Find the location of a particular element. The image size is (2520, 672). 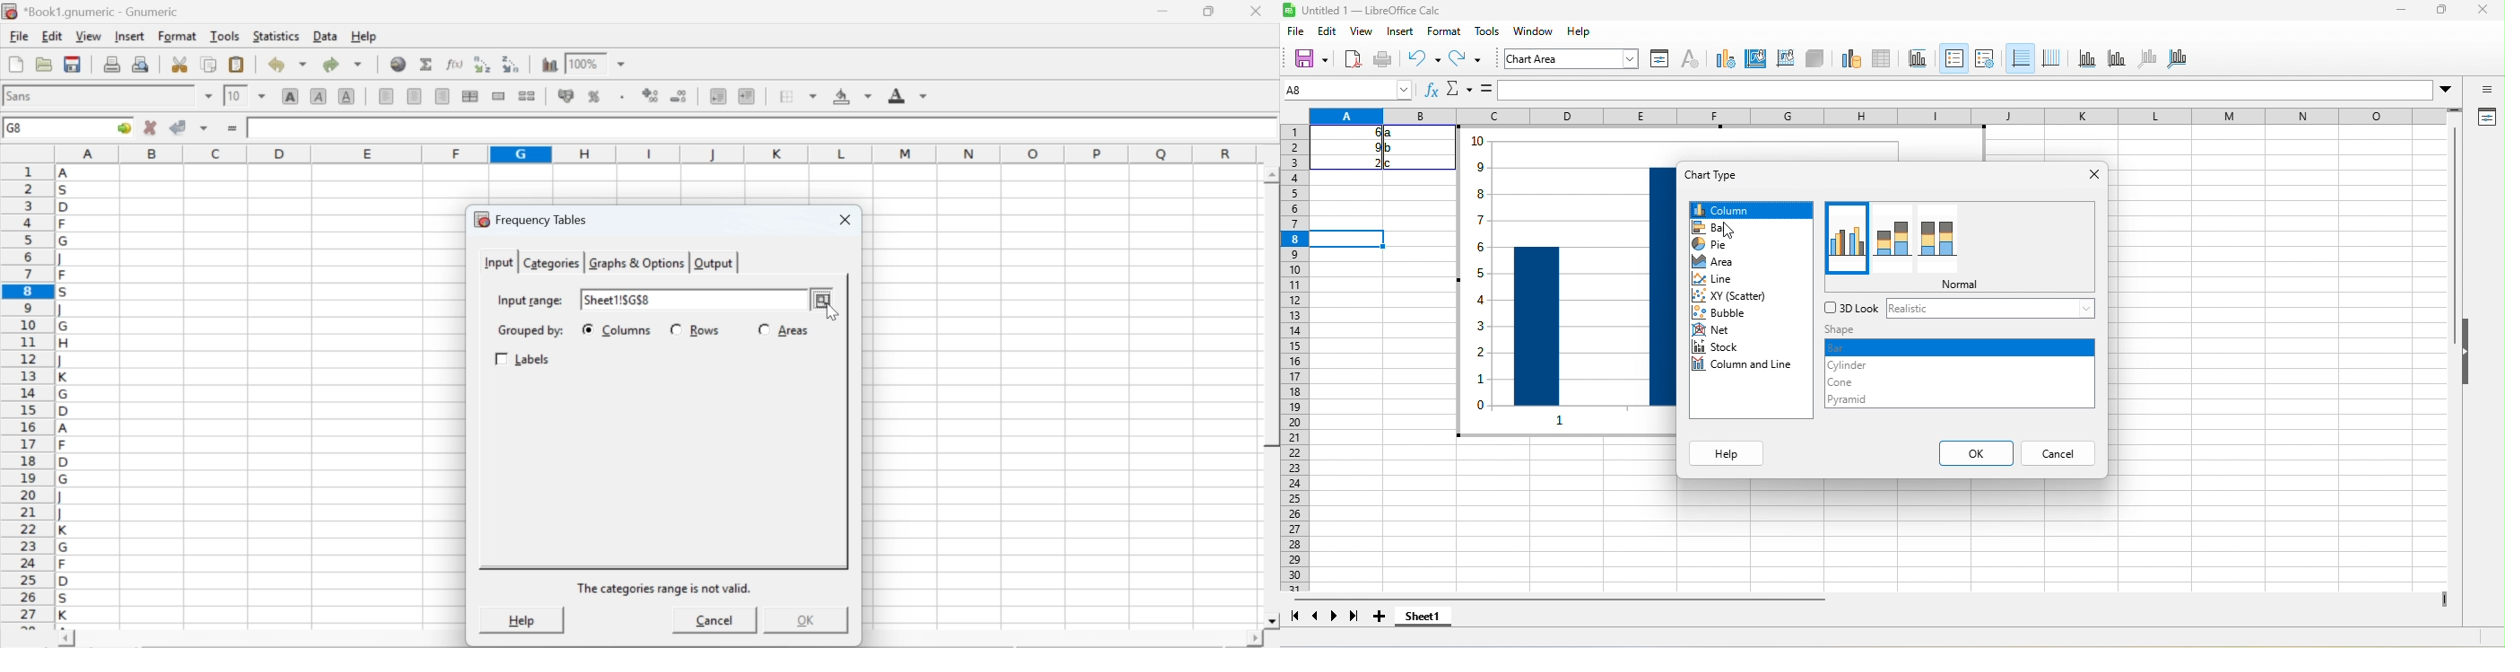

z axis is located at coordinates (2145, 59).